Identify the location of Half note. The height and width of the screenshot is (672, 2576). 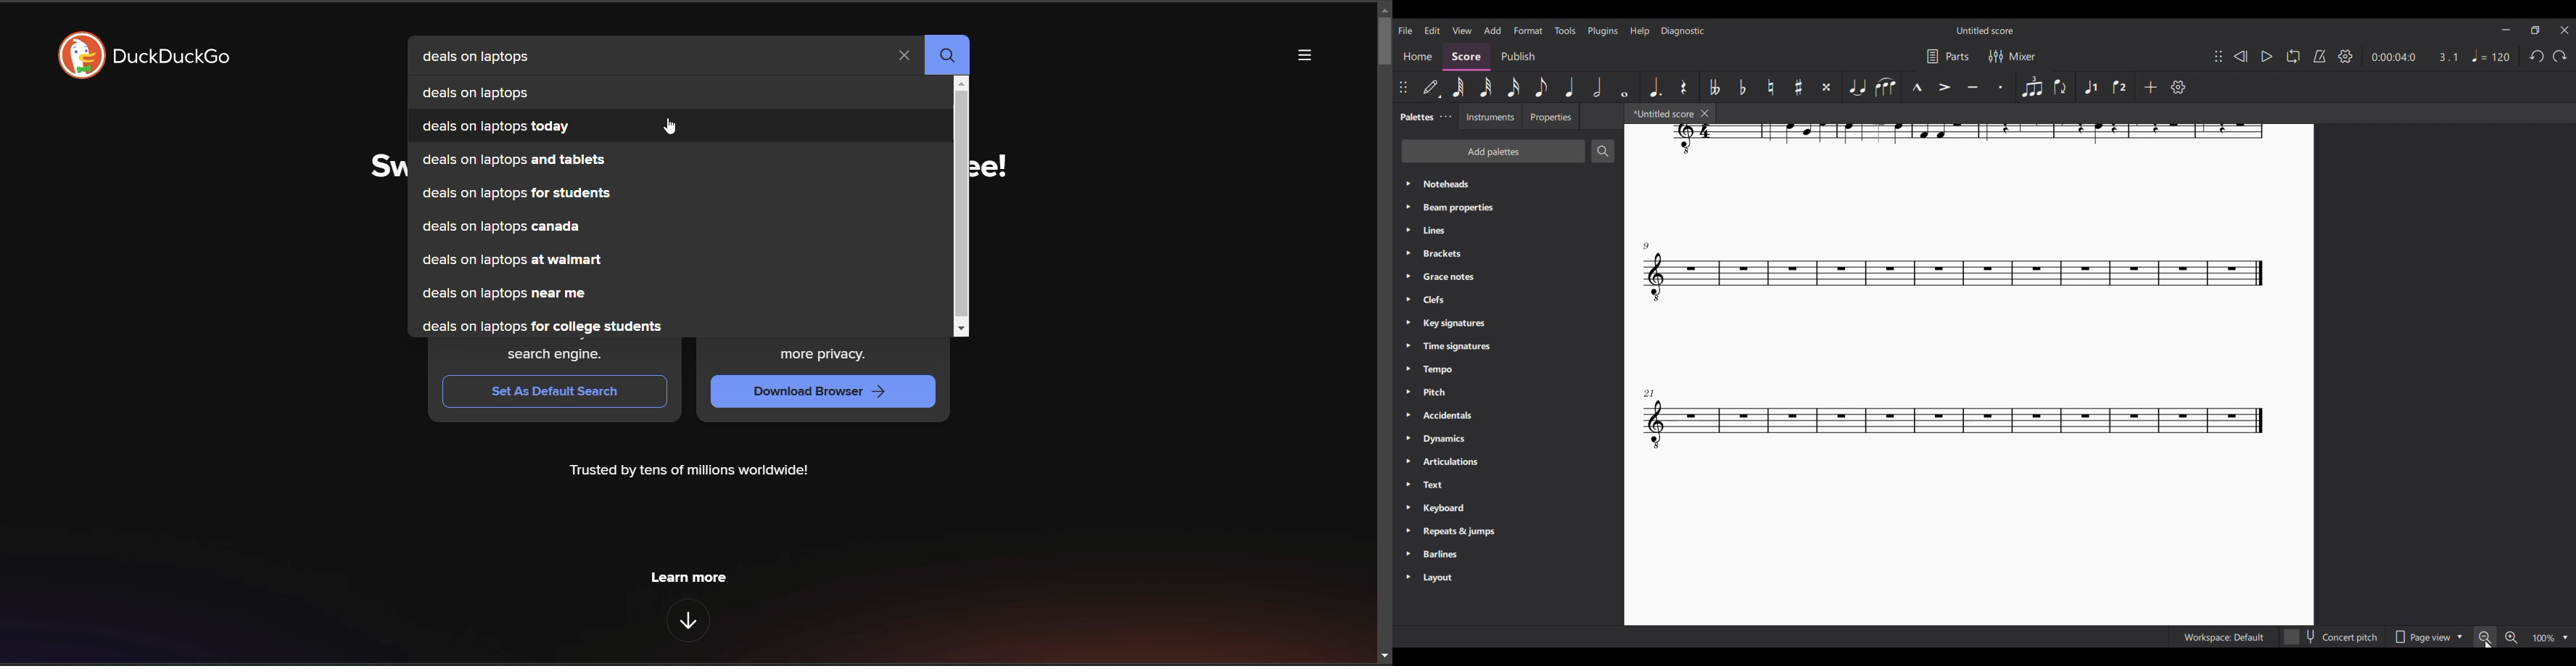
(1597, 87).